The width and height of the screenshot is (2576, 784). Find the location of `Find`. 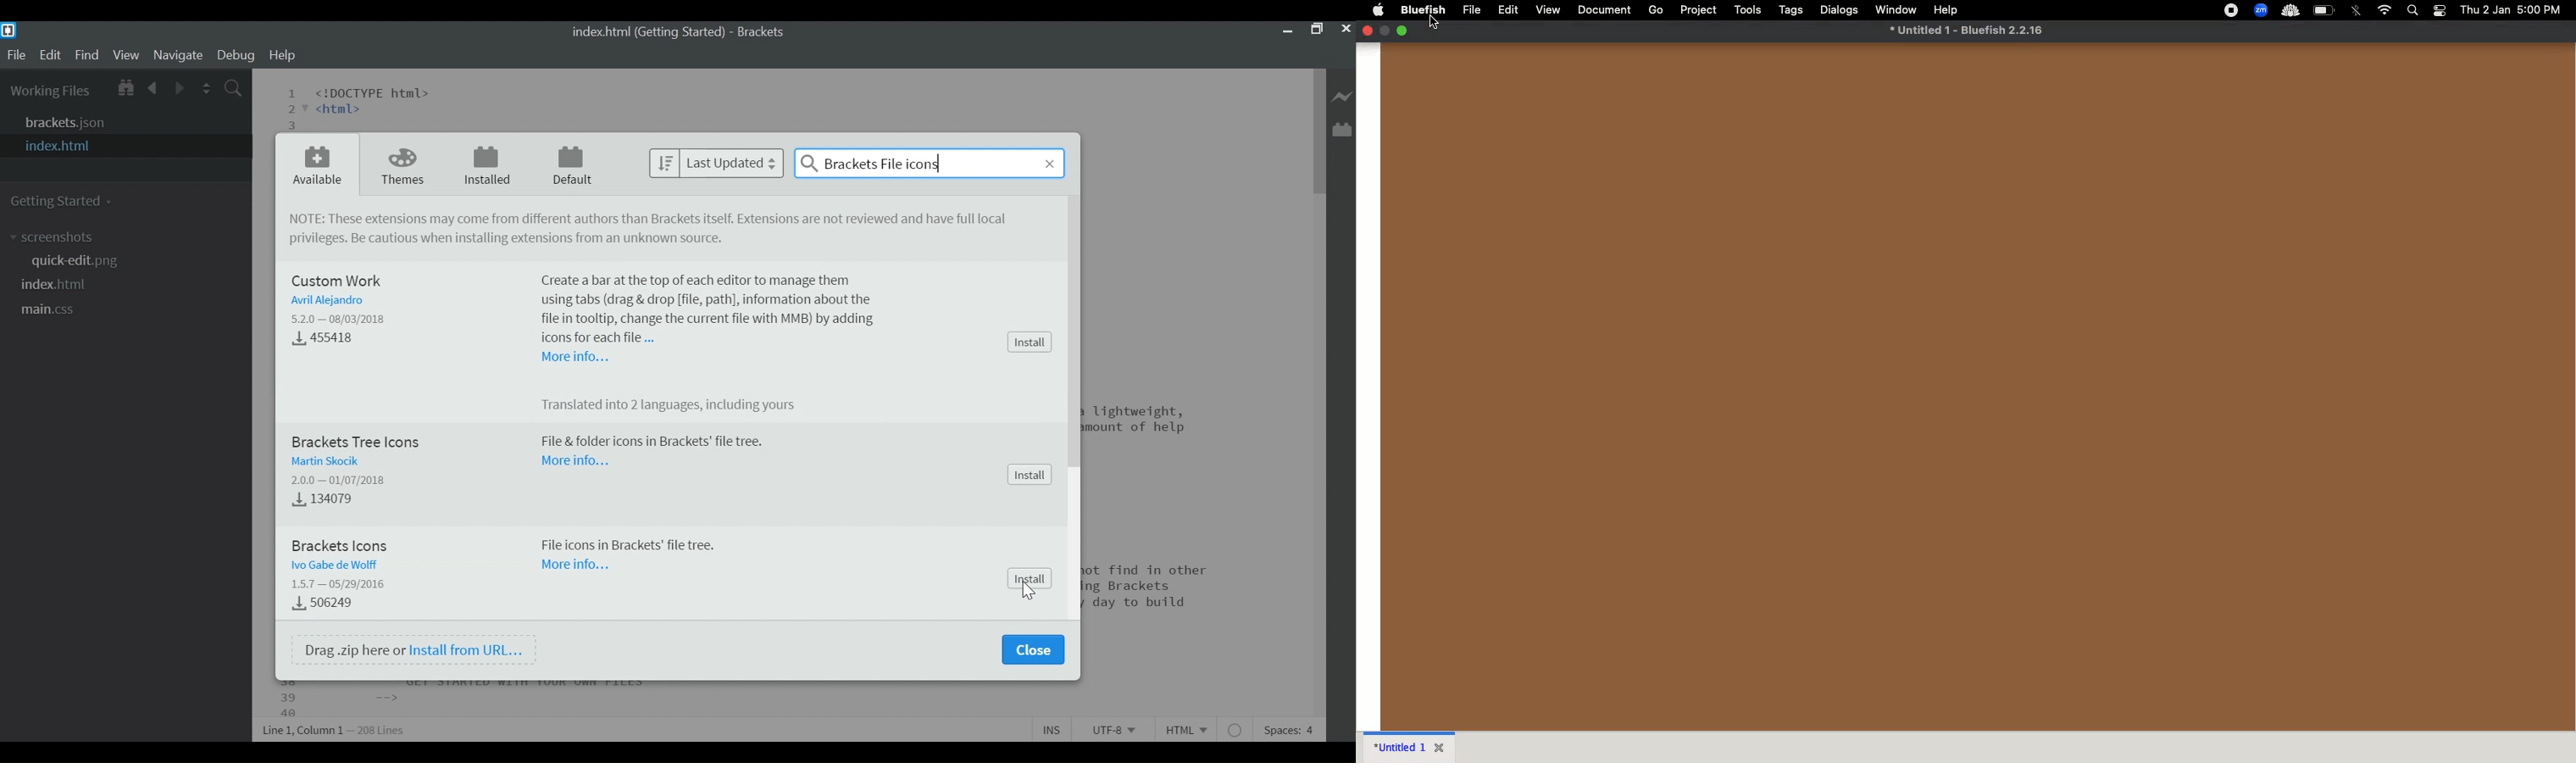

Find is located at coordinates (87, 56).